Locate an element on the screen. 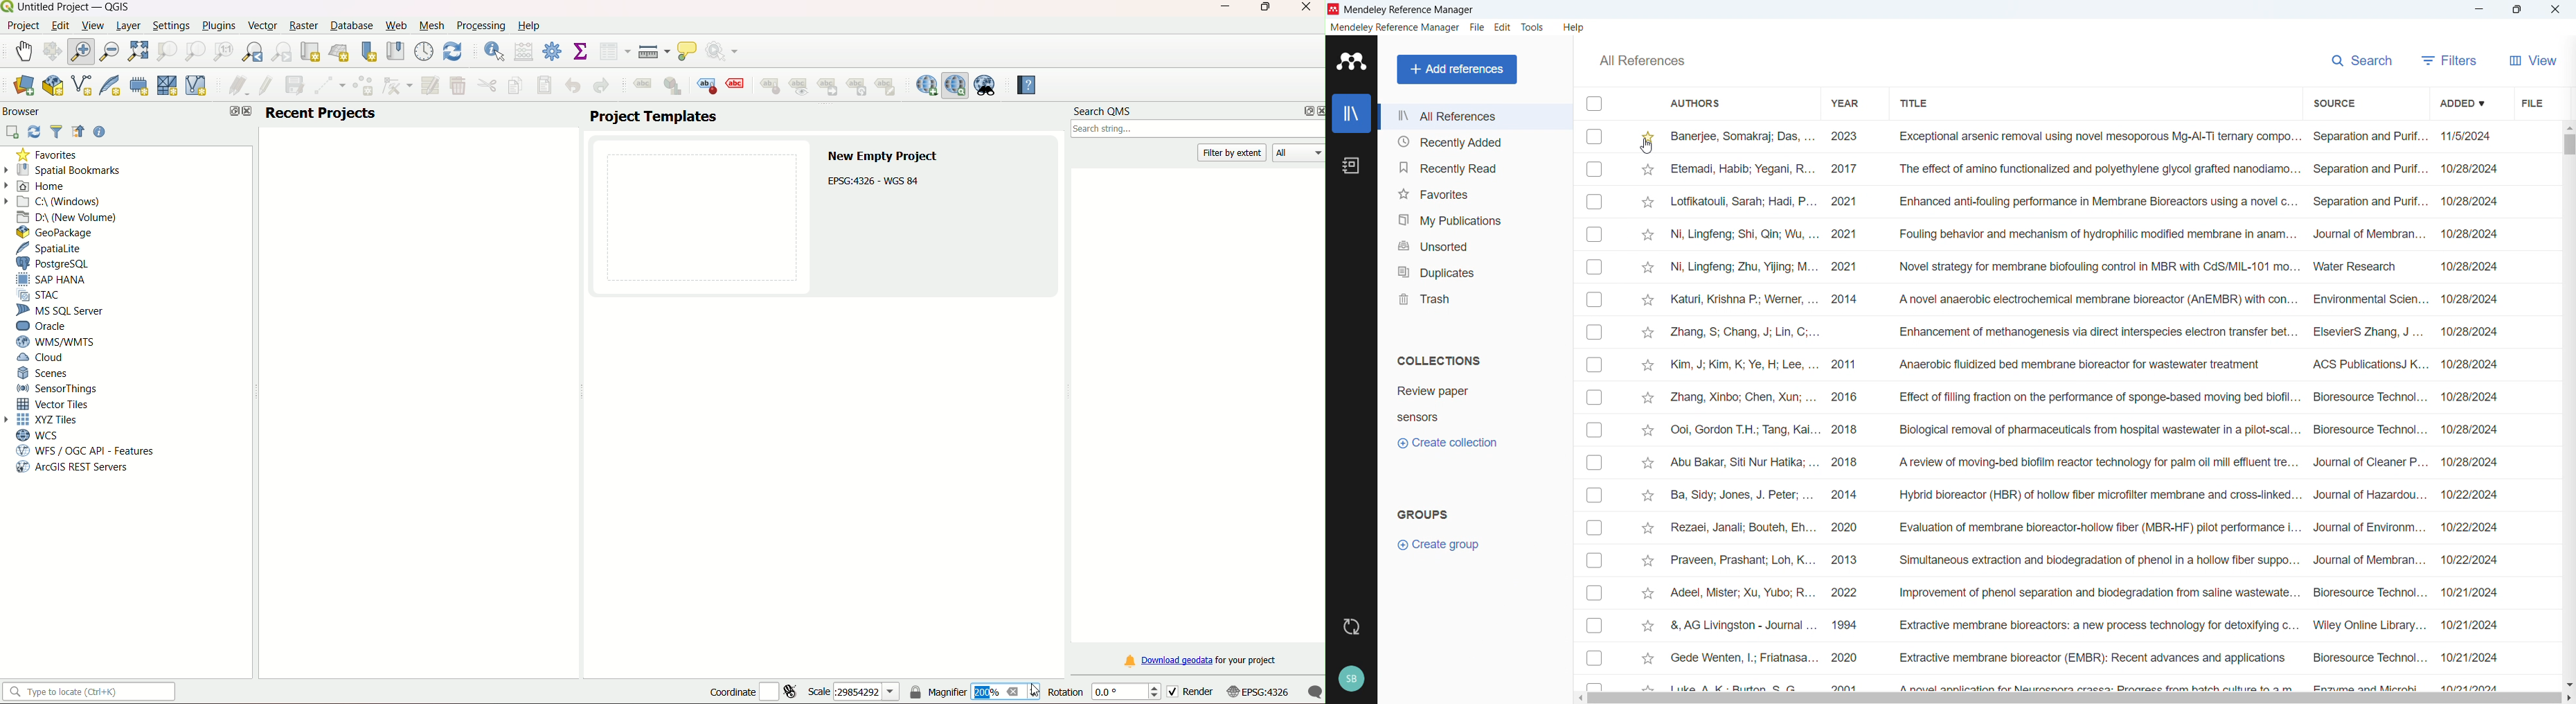  Sort by source  is located at coordinates (2335, 102).